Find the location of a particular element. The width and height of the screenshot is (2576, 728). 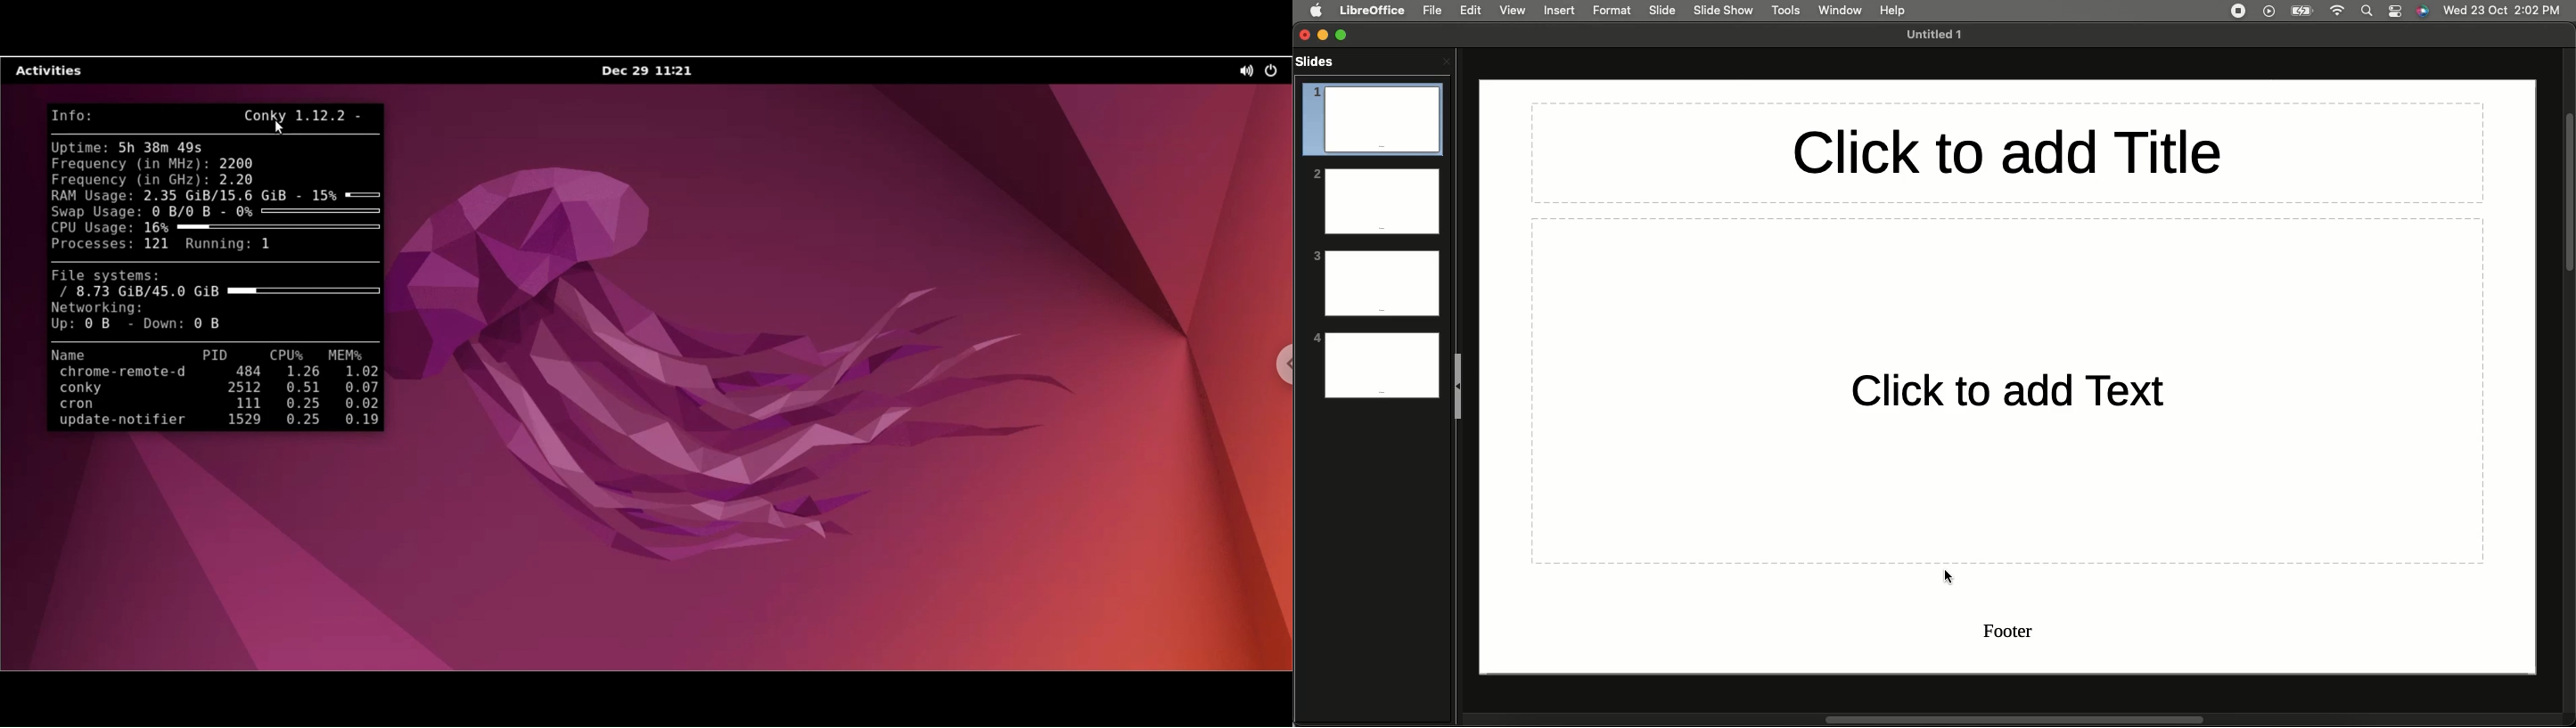

Close is located at coordinates (1446, 61).